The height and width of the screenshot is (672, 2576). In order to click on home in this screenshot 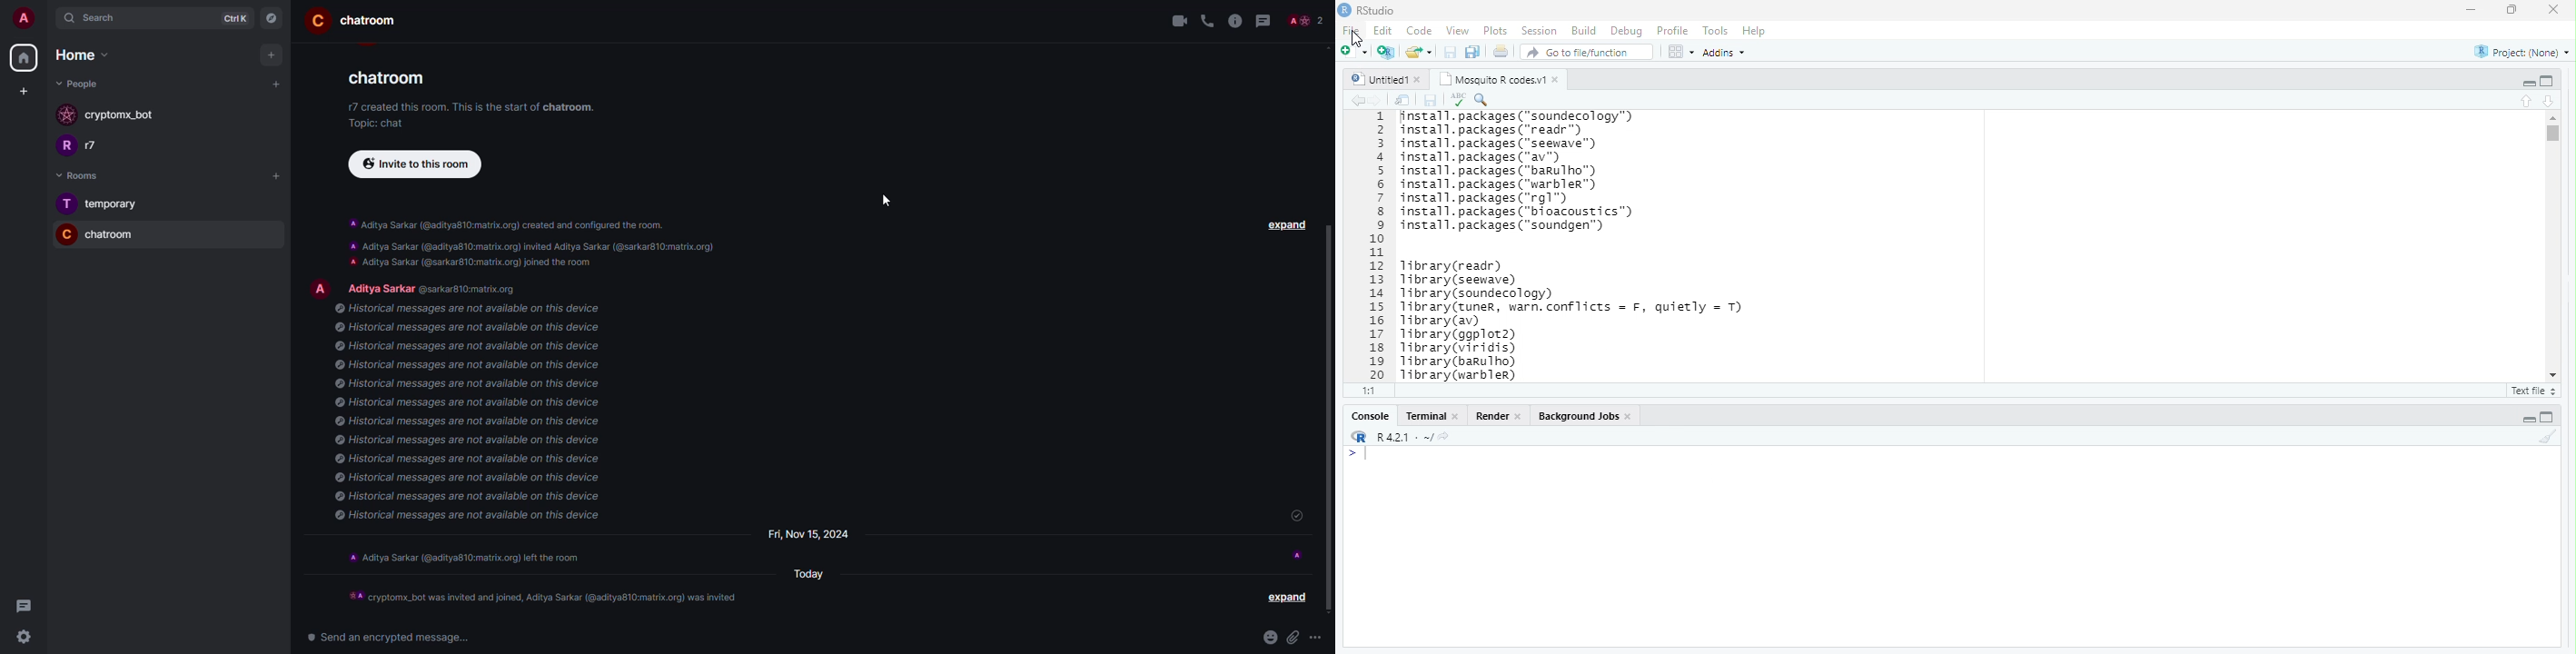, I will do `click(23, 58)`.